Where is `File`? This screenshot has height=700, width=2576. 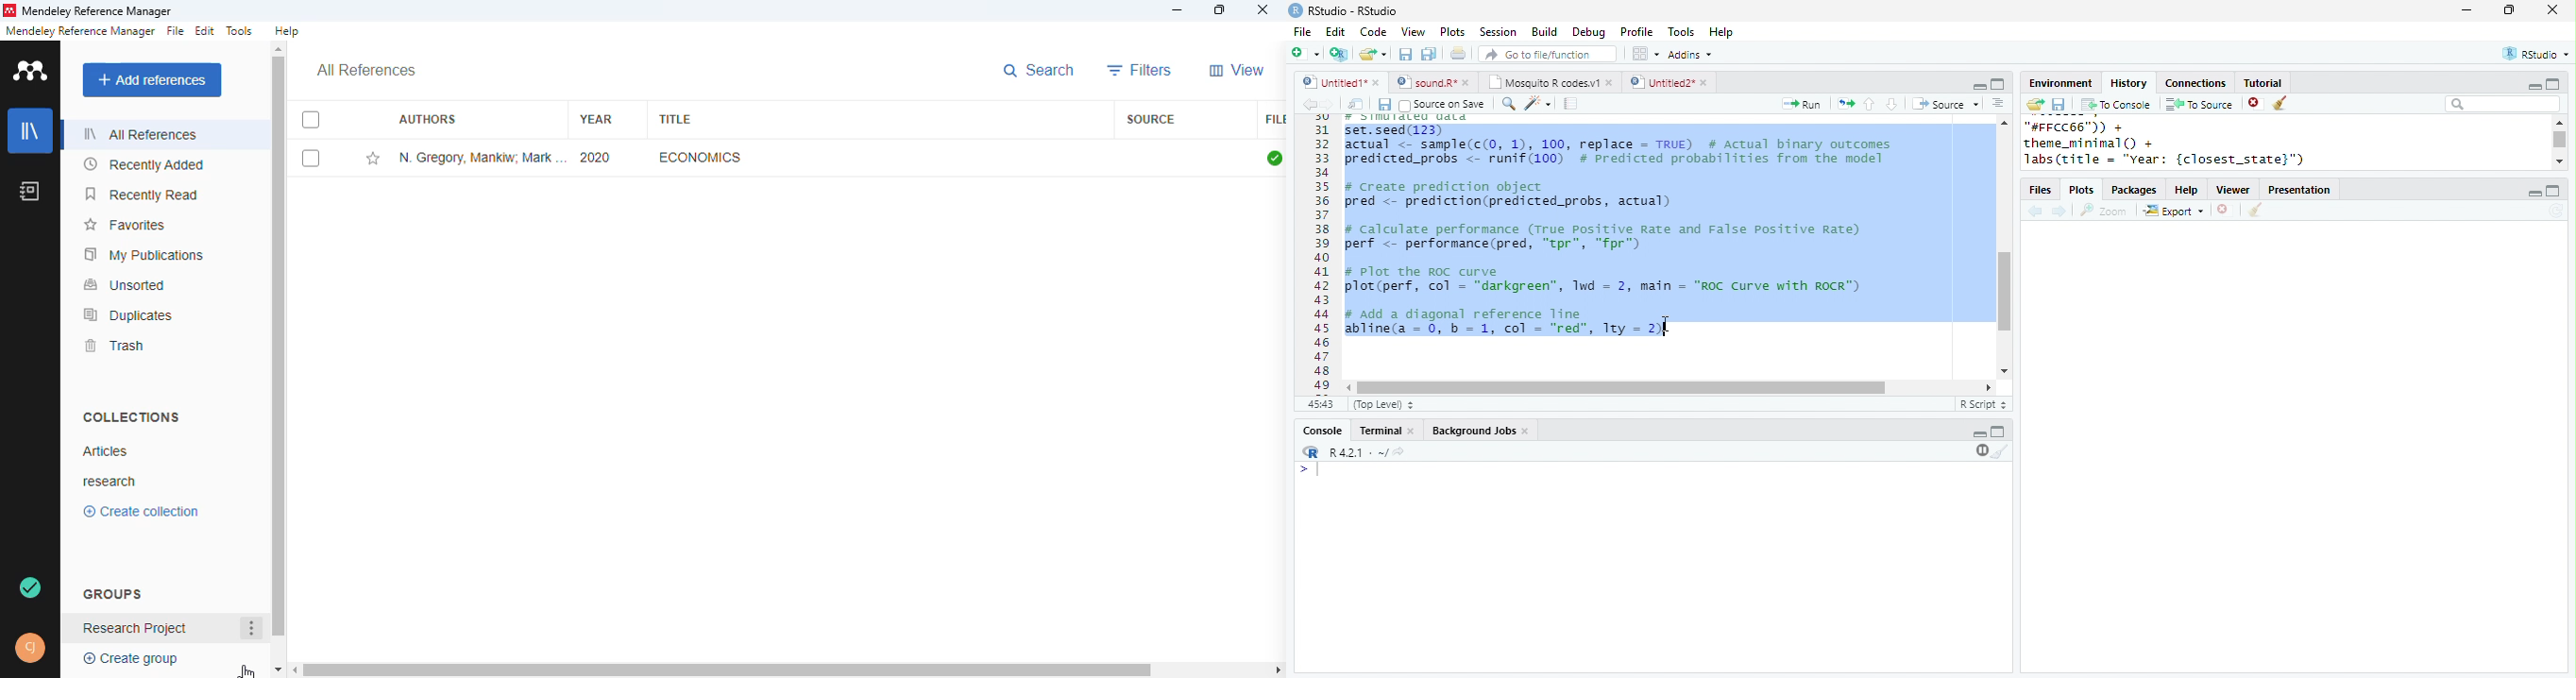
File is located at coordinates (1302, 32).